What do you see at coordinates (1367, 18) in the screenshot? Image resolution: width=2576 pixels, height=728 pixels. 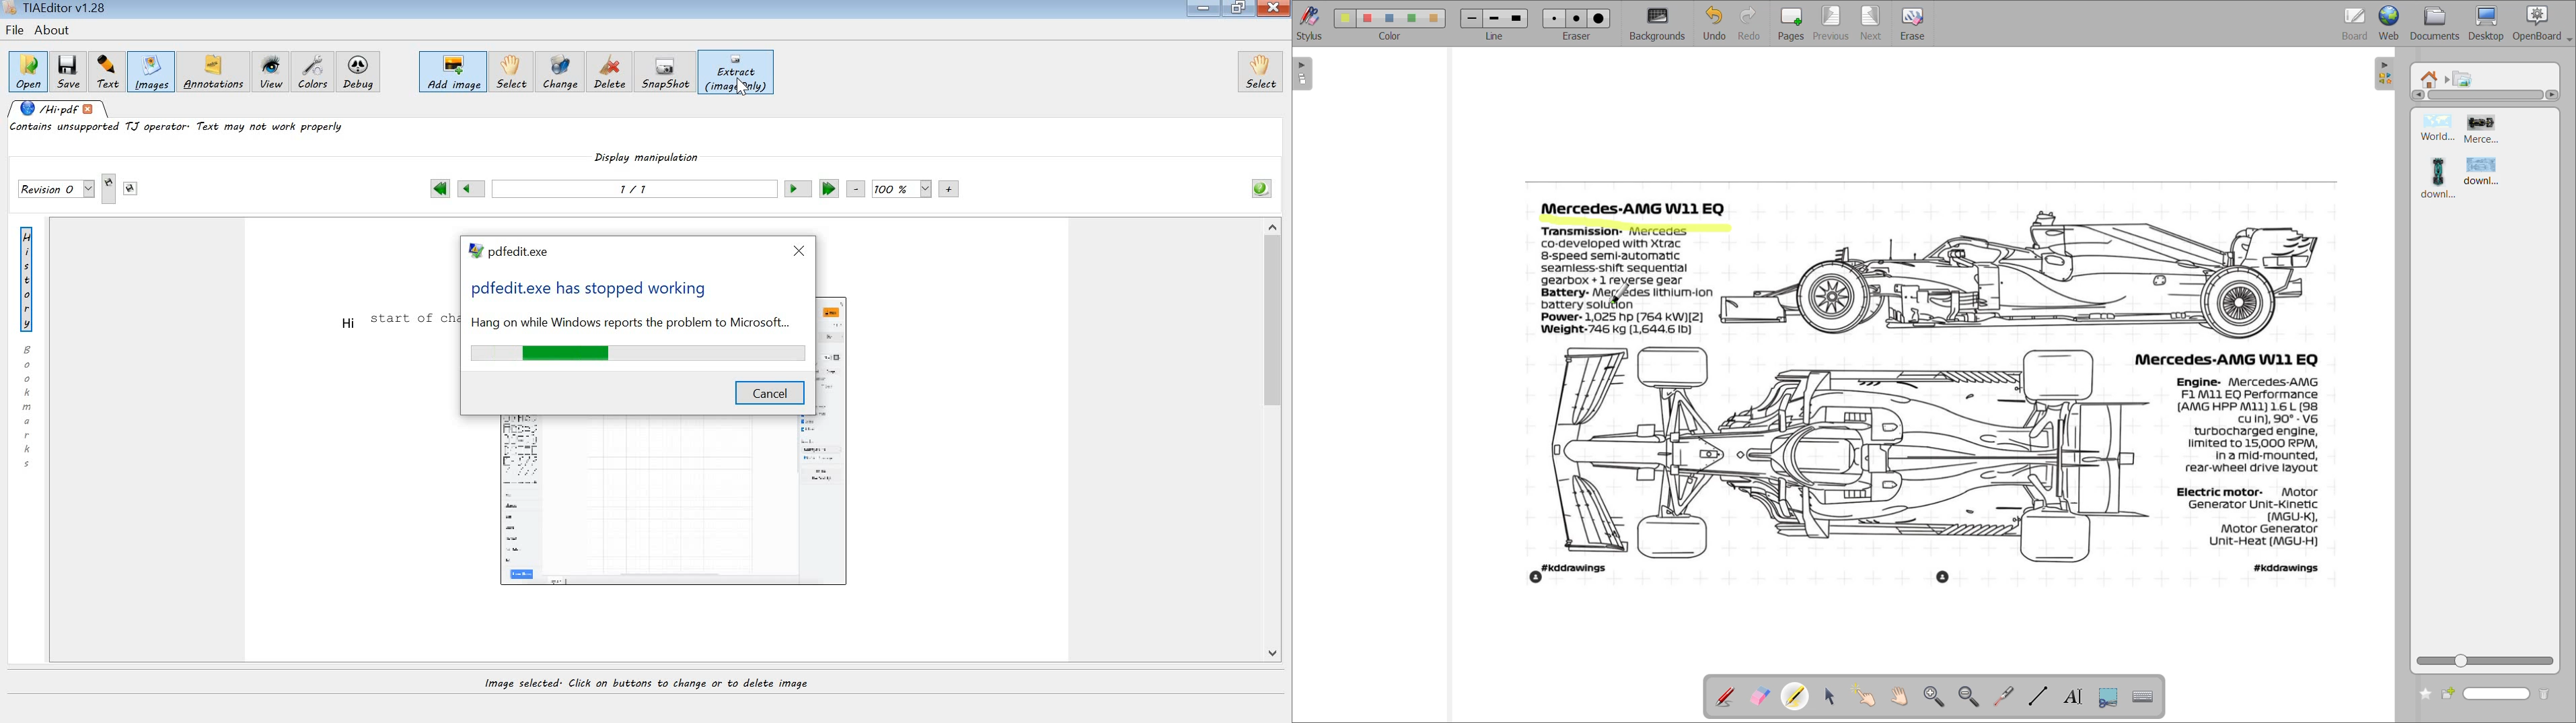 I see `color 2` at bounding box center [1367, 18].